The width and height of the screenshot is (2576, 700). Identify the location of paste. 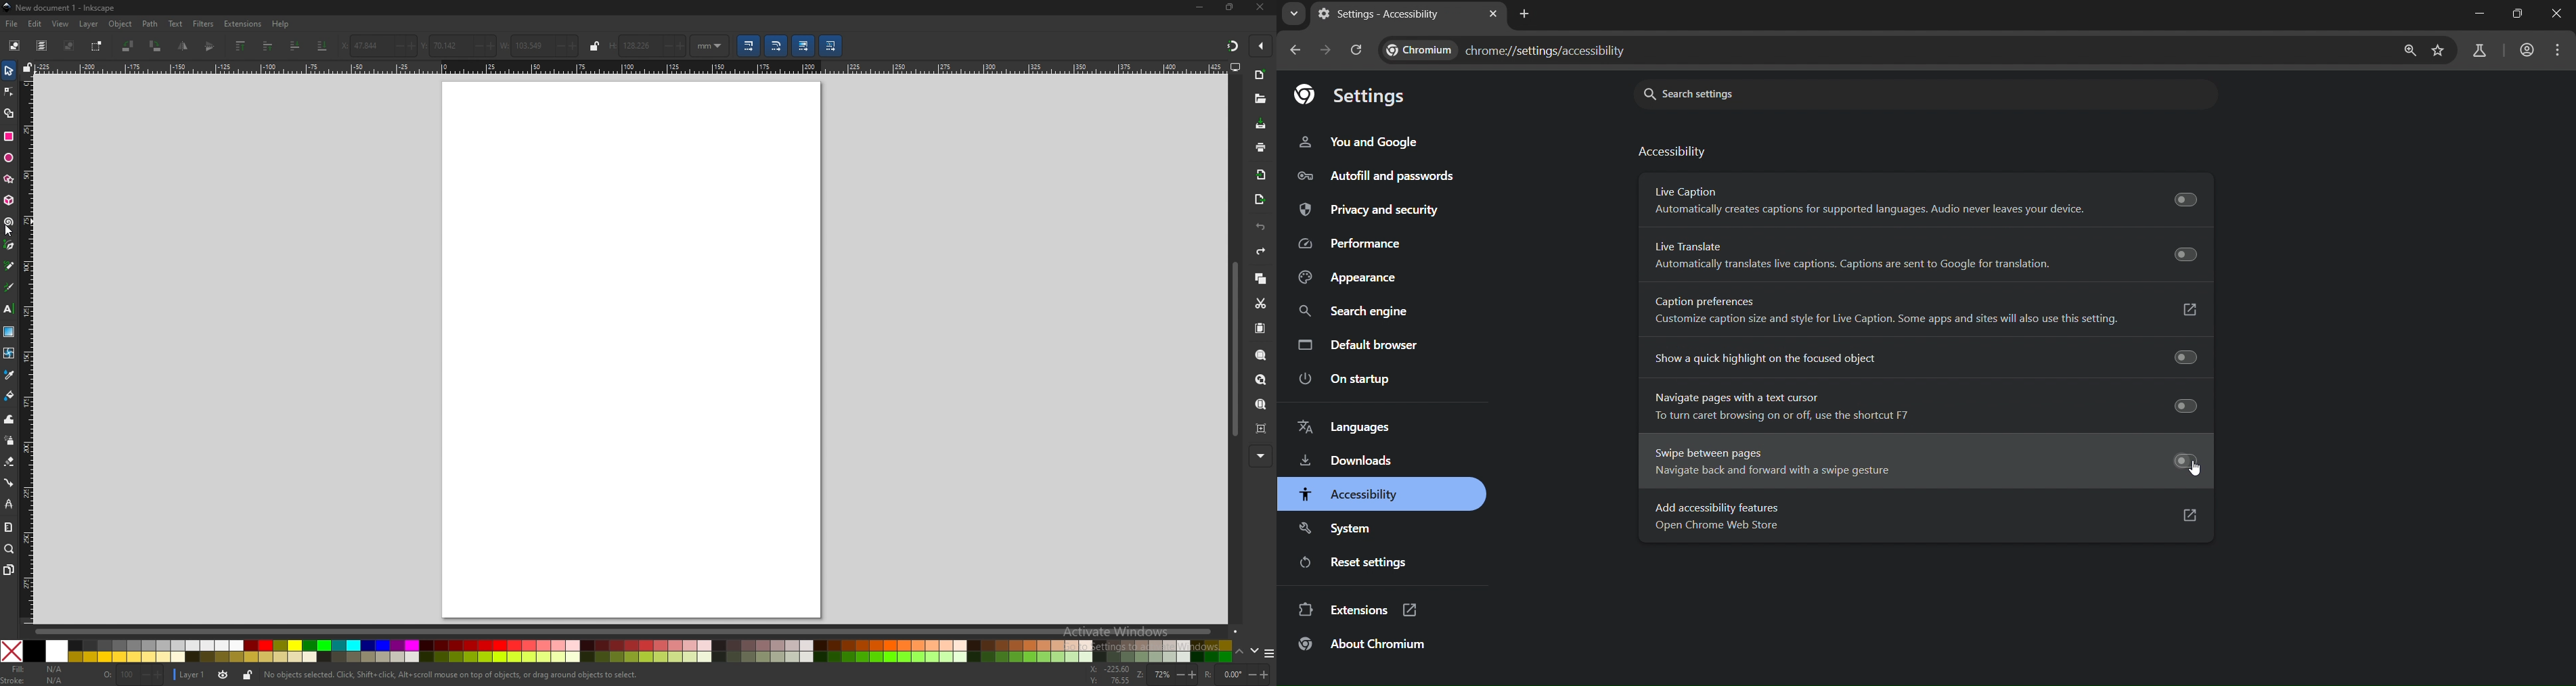
(1260, 328).